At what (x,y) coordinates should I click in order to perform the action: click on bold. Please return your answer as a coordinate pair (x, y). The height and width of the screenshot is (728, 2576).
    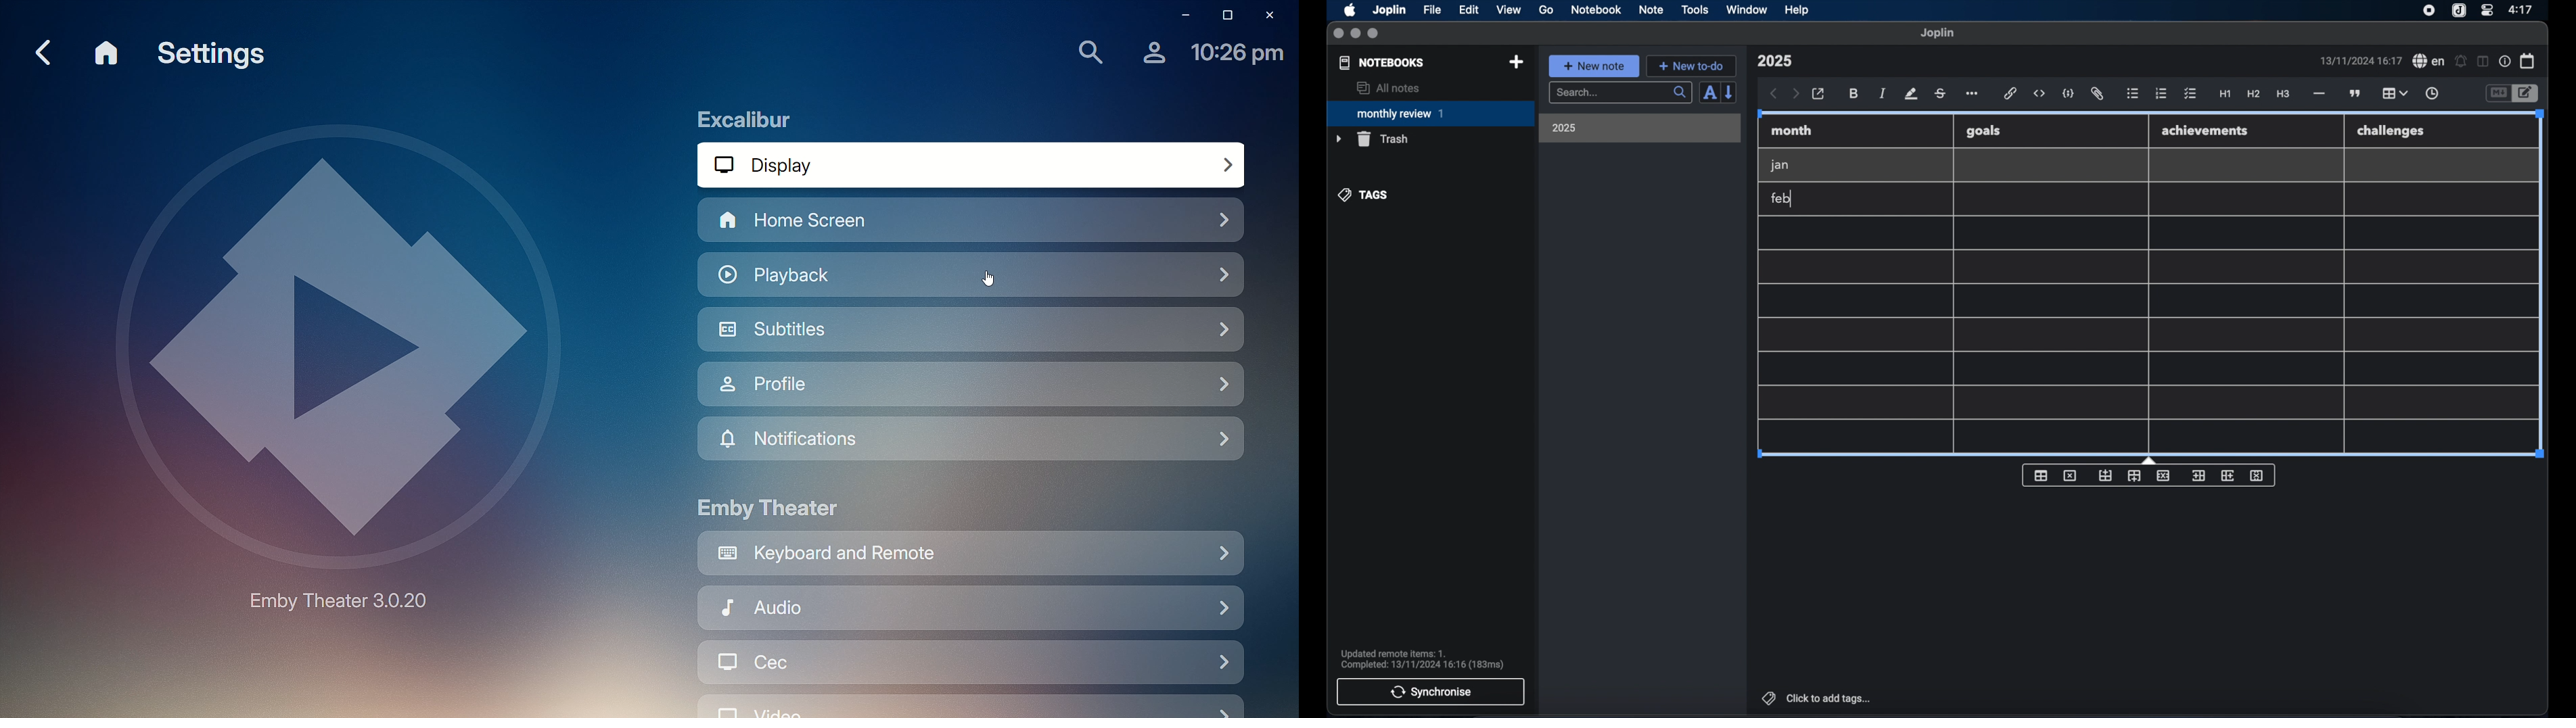
    Looking at the image, I should click on (1855, 94).